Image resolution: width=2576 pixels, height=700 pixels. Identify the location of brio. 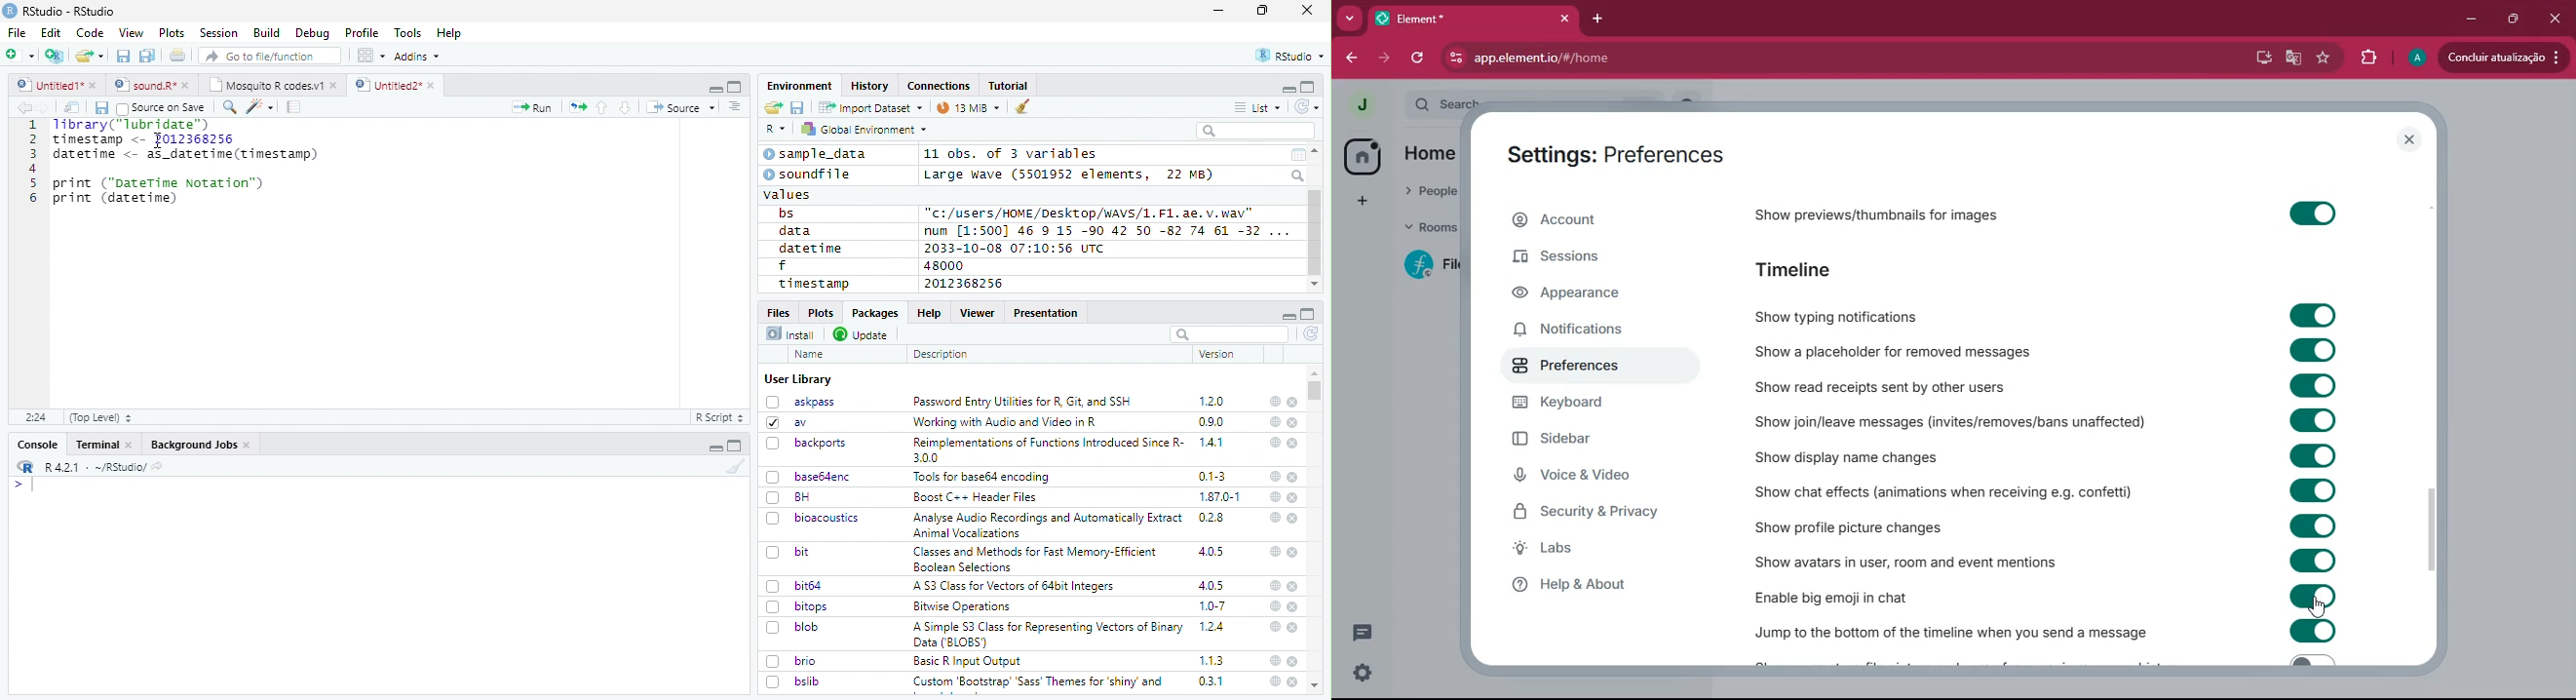
(791, 661).